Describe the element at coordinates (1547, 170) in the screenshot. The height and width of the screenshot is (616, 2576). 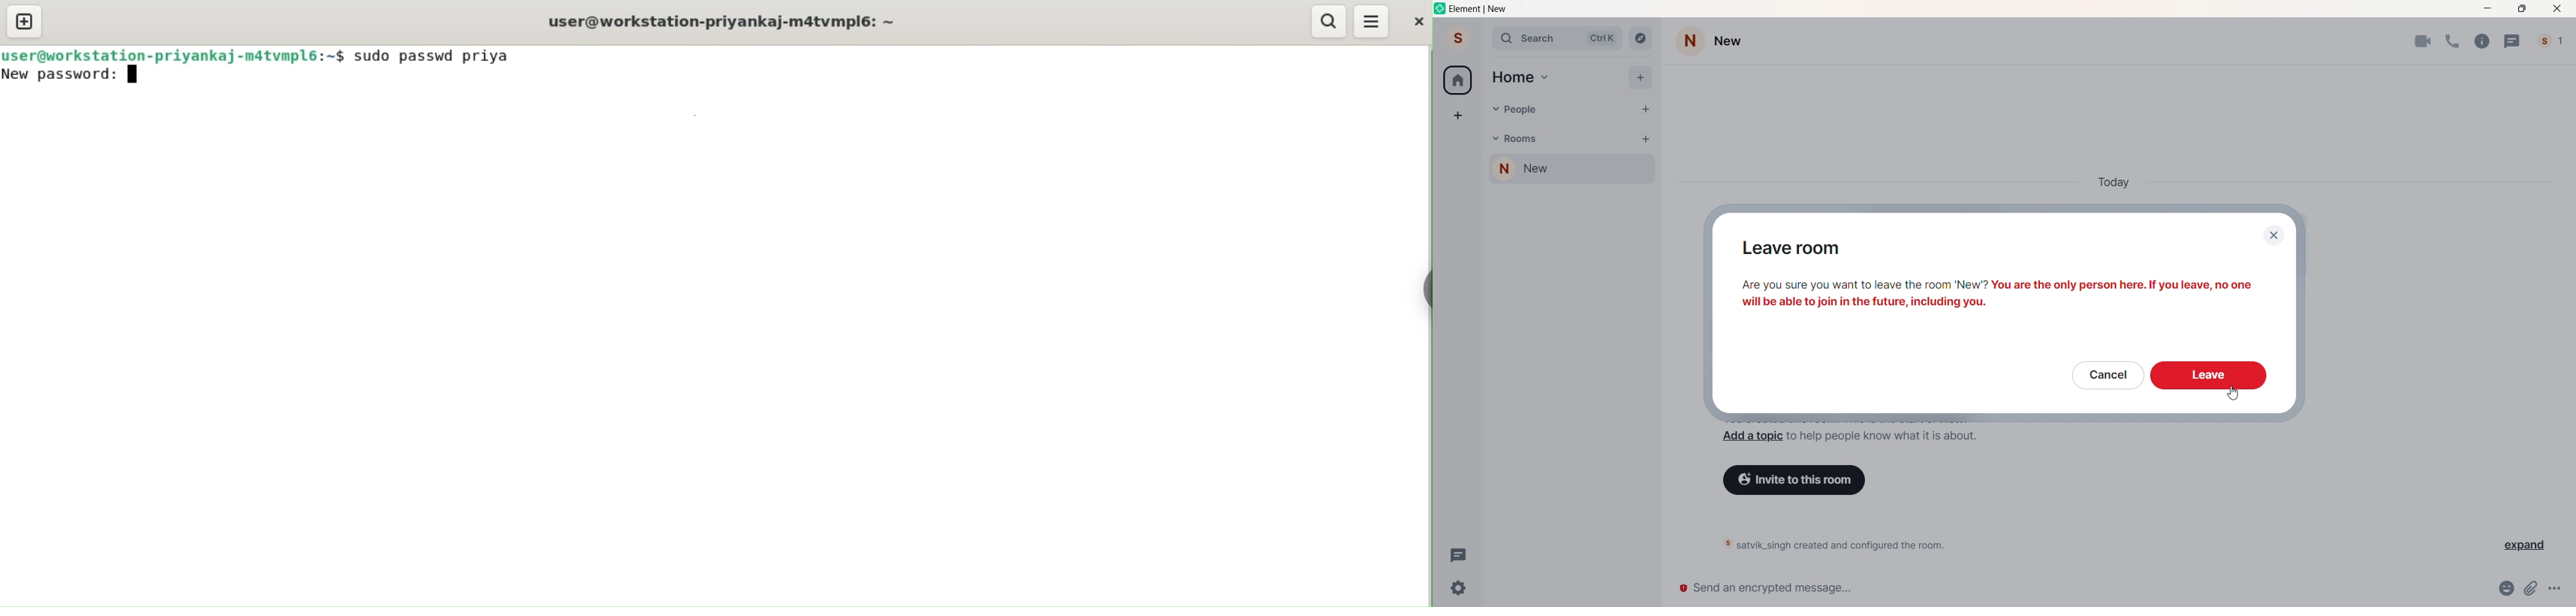
I see `new` at that location.